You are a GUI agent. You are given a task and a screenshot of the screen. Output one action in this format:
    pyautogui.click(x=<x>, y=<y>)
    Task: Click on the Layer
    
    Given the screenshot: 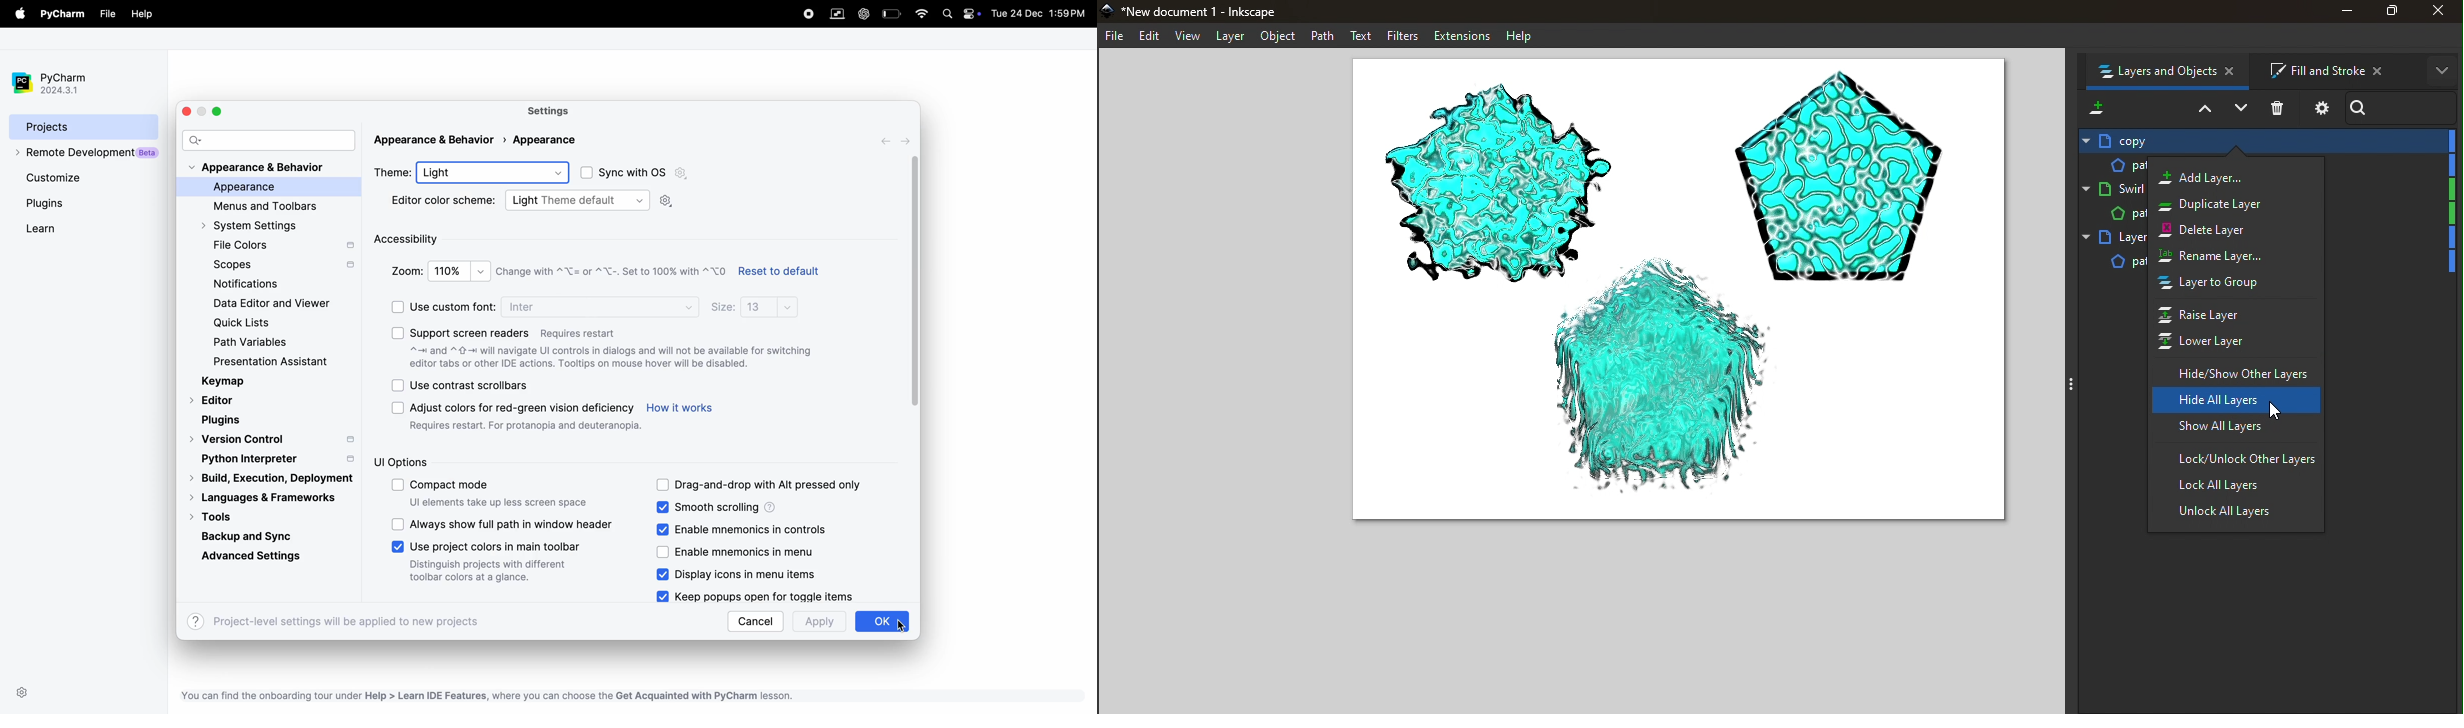 What is the action you would take?
    pyautogui.click(x=2115, y=165)
    